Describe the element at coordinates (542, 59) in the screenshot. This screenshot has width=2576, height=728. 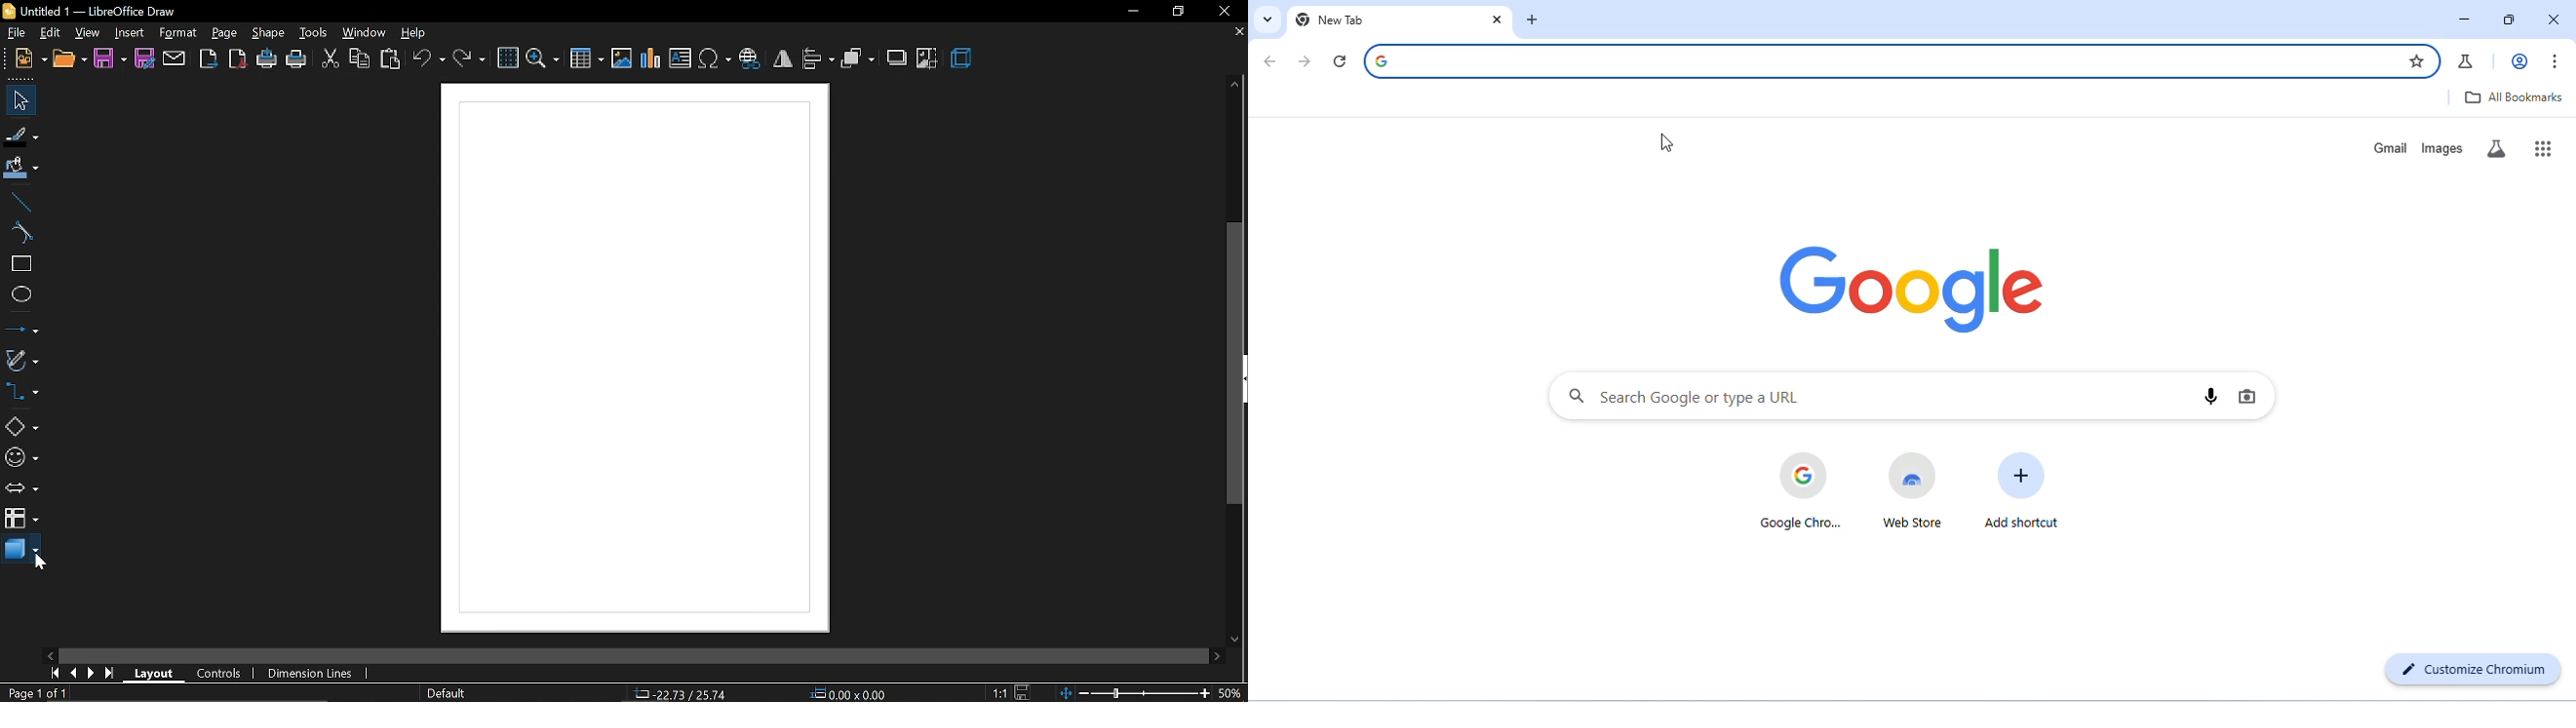
I see `zoom` at that location.